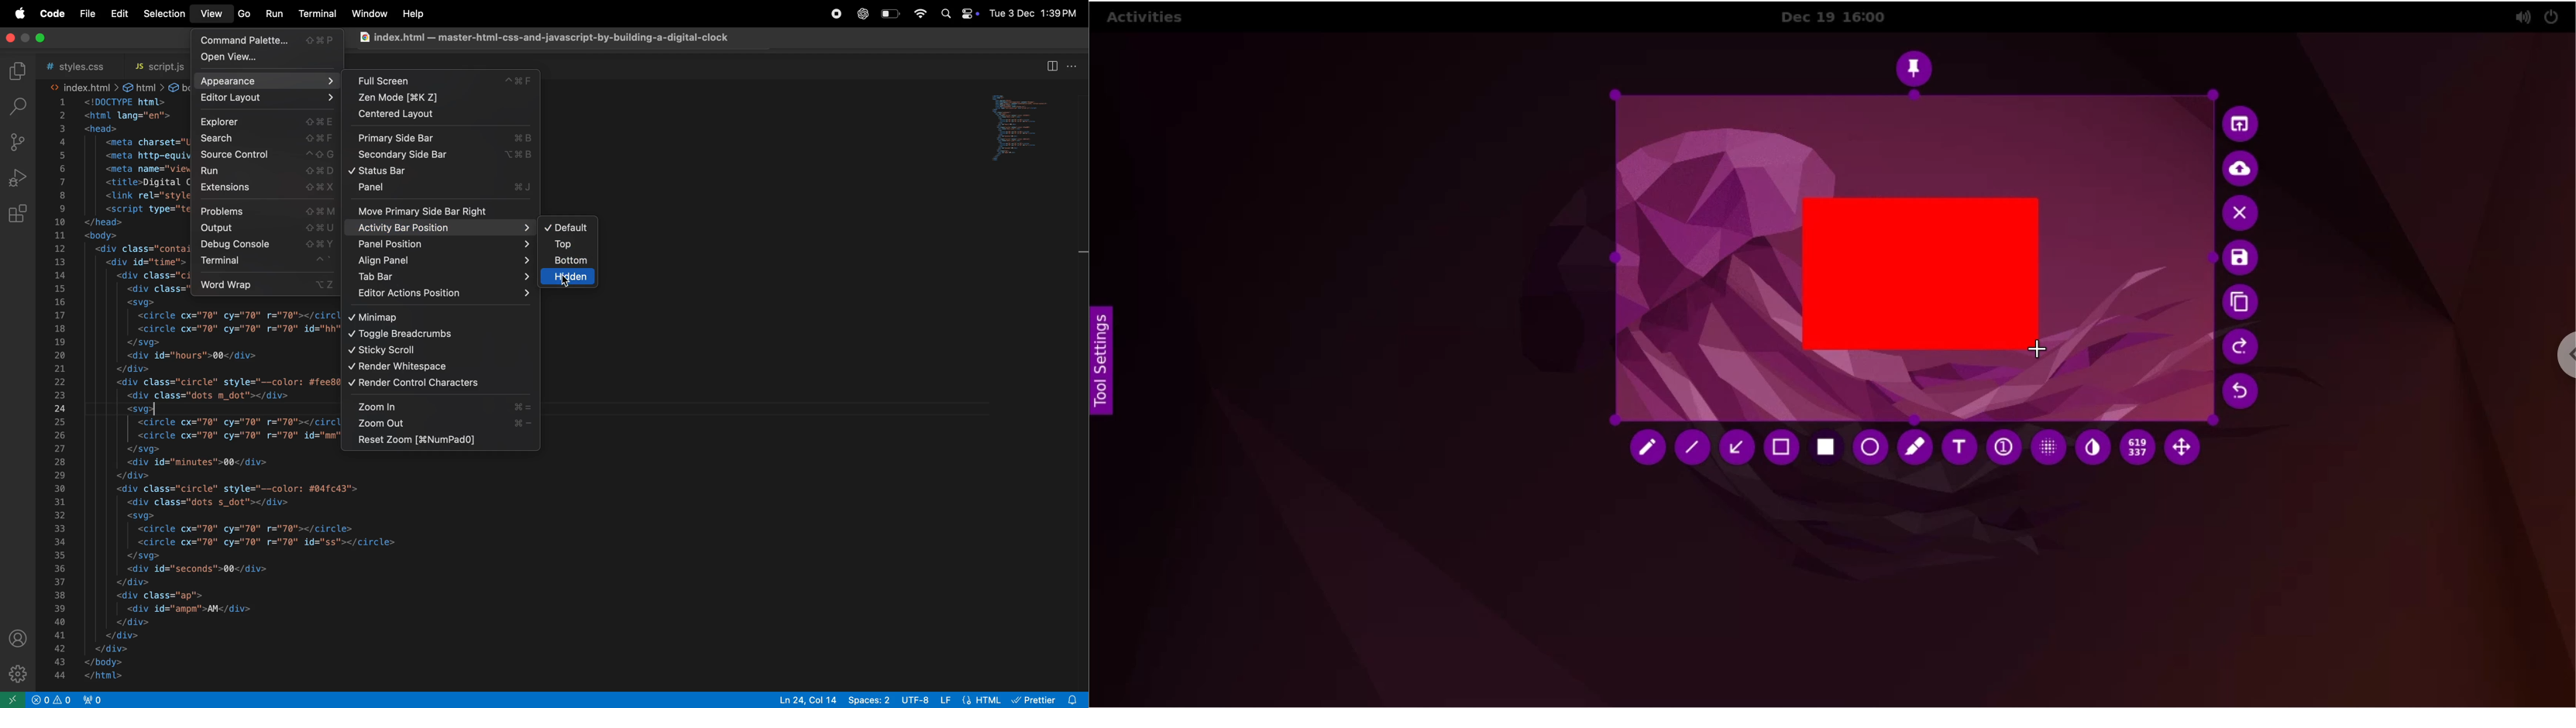  I want to click on ellipse, so click(1868, 447).